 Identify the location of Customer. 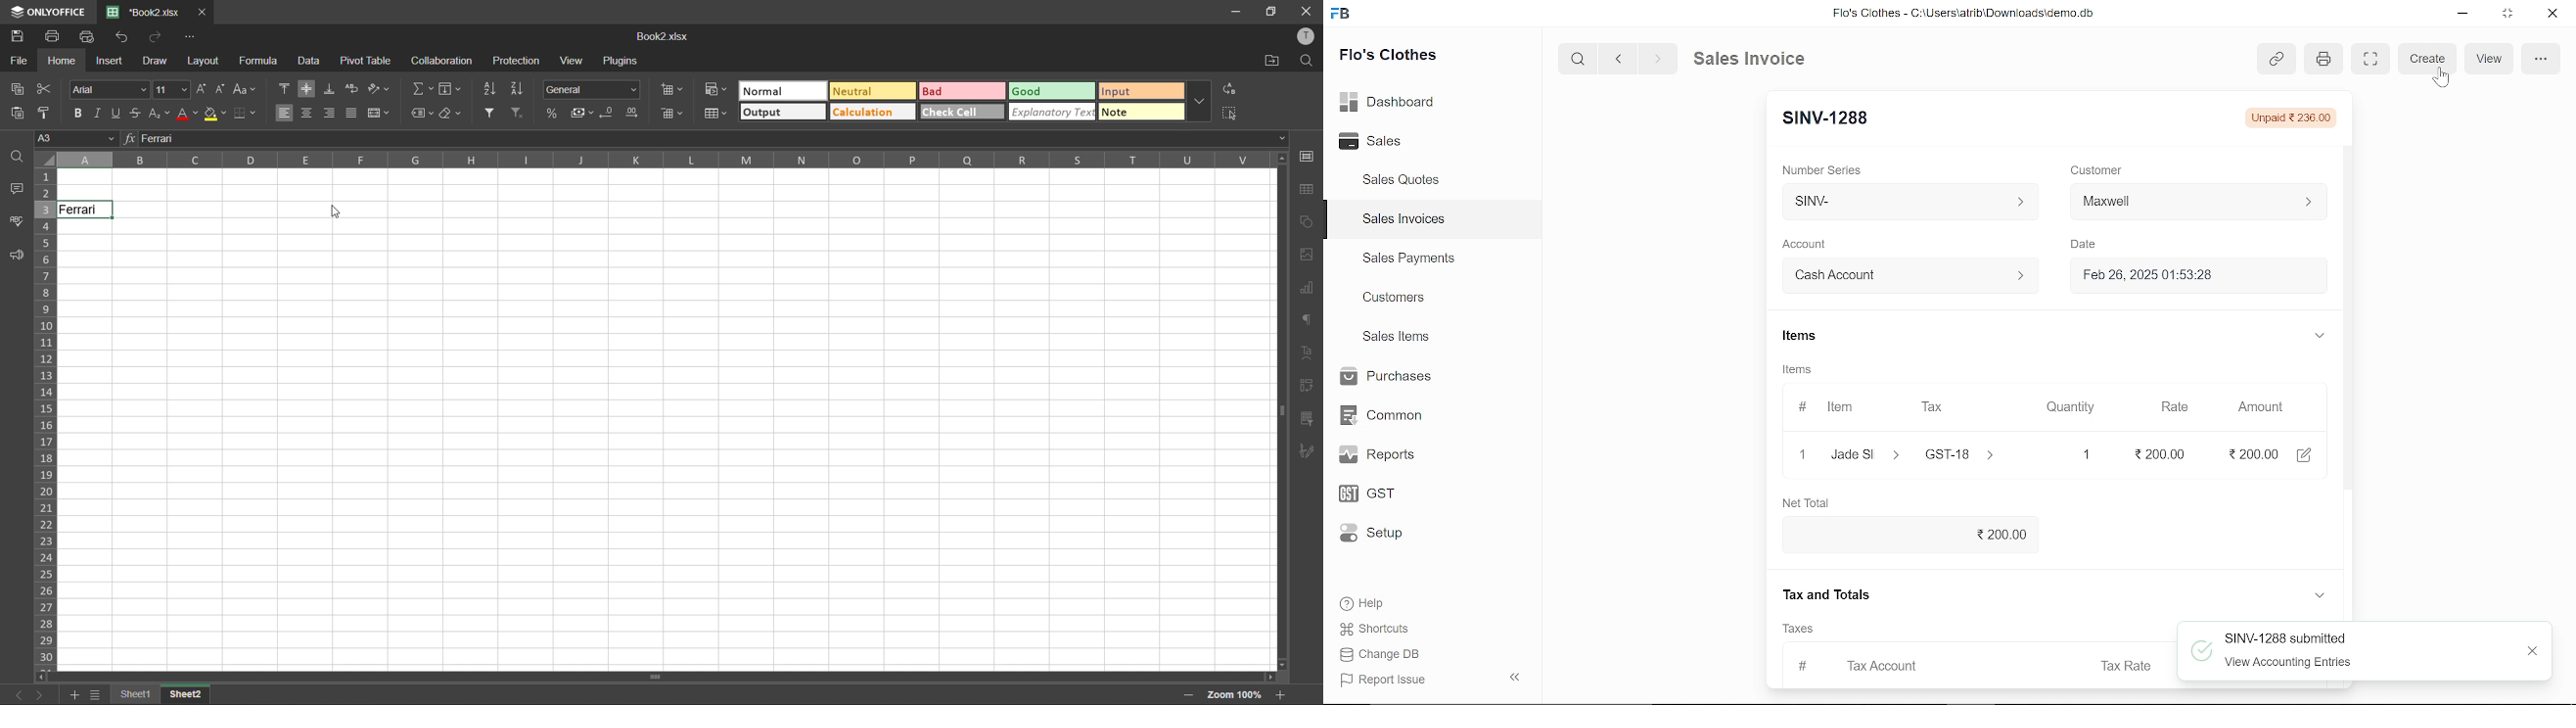
(2098, 169).